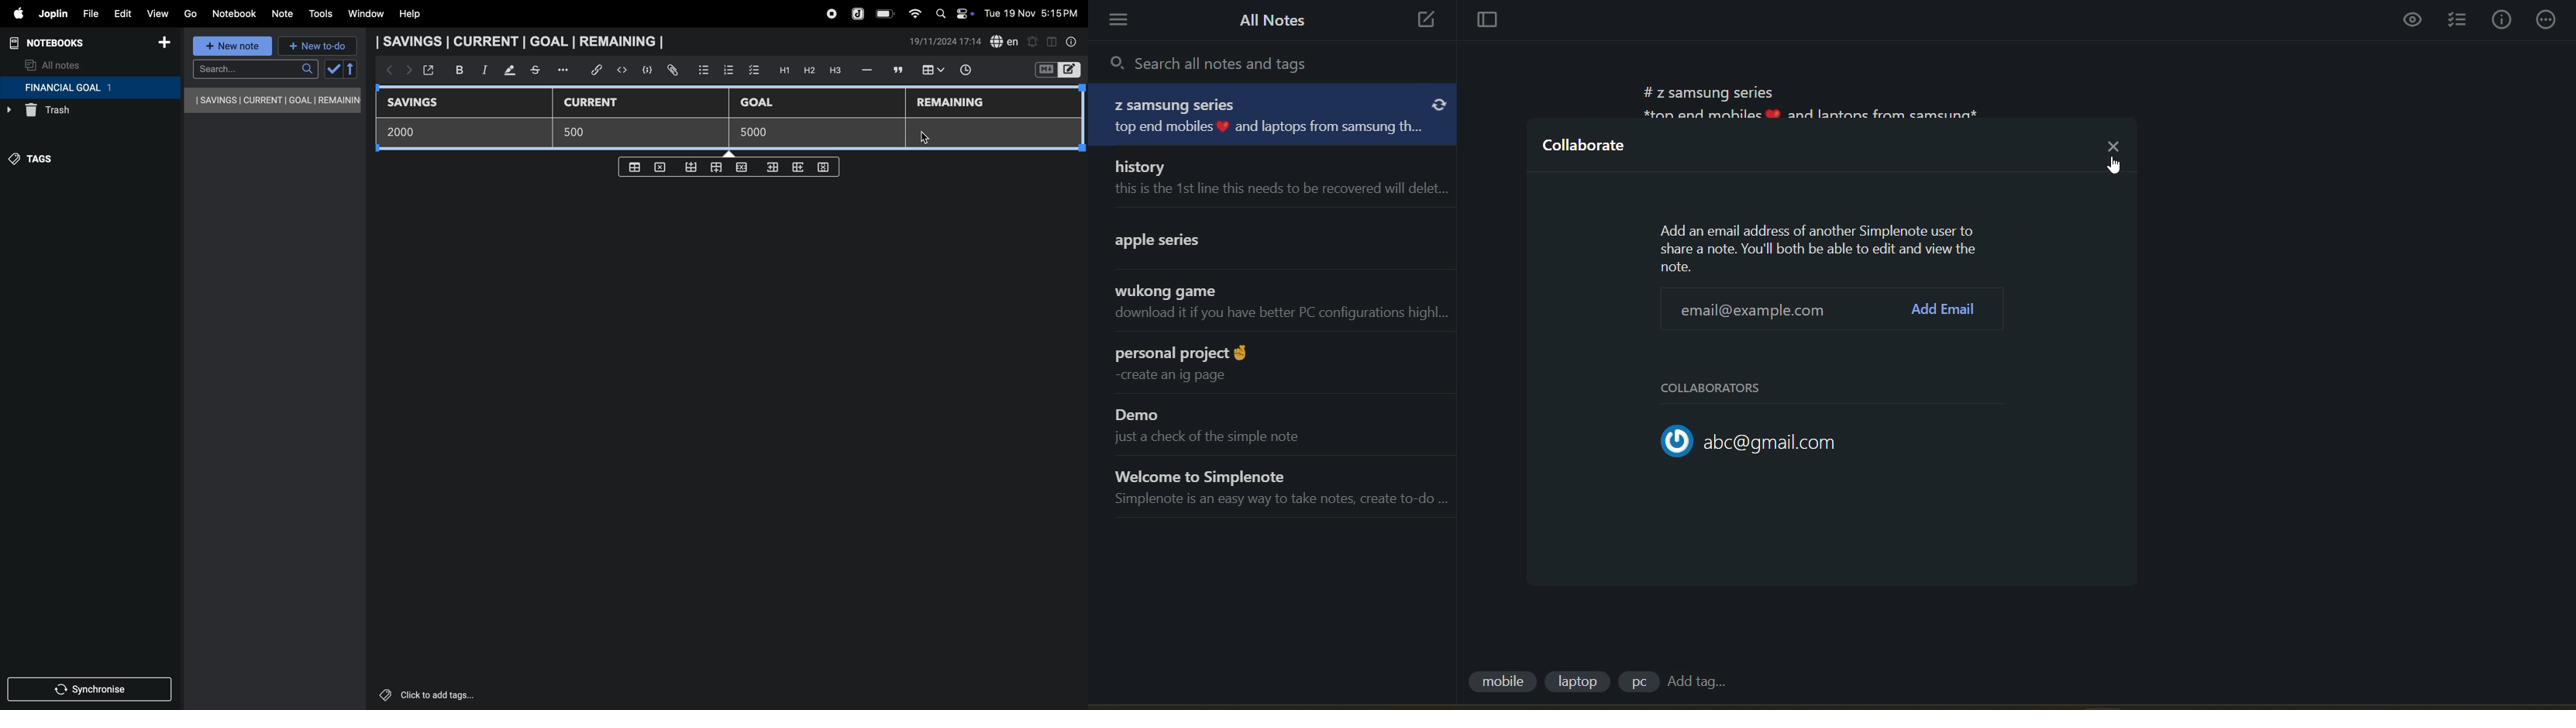  Describe the element at coordinates (1279, 115) in the screenshot. I see `note title and preview` at that location.